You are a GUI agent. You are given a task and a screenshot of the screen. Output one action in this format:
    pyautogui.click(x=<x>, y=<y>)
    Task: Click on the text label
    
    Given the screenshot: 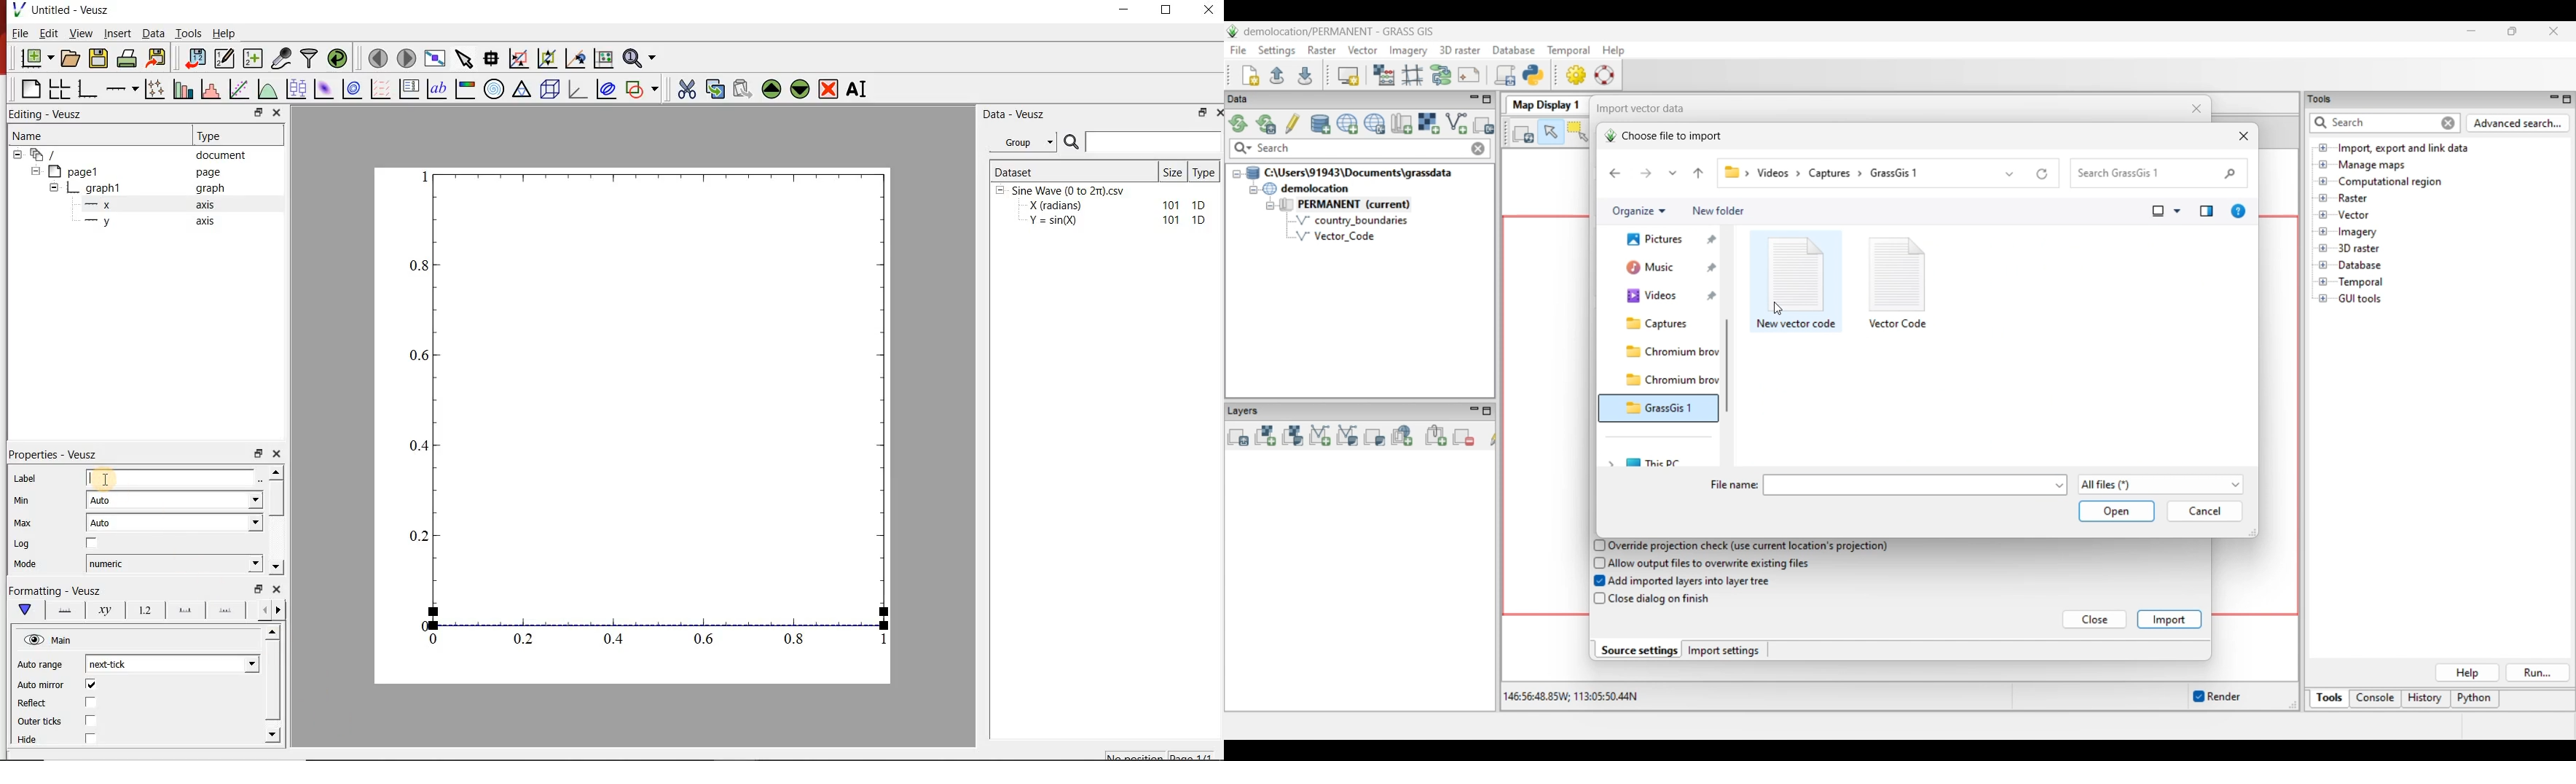 What is the action you would take?
    pyautogui.click(x=437, y=89)
    